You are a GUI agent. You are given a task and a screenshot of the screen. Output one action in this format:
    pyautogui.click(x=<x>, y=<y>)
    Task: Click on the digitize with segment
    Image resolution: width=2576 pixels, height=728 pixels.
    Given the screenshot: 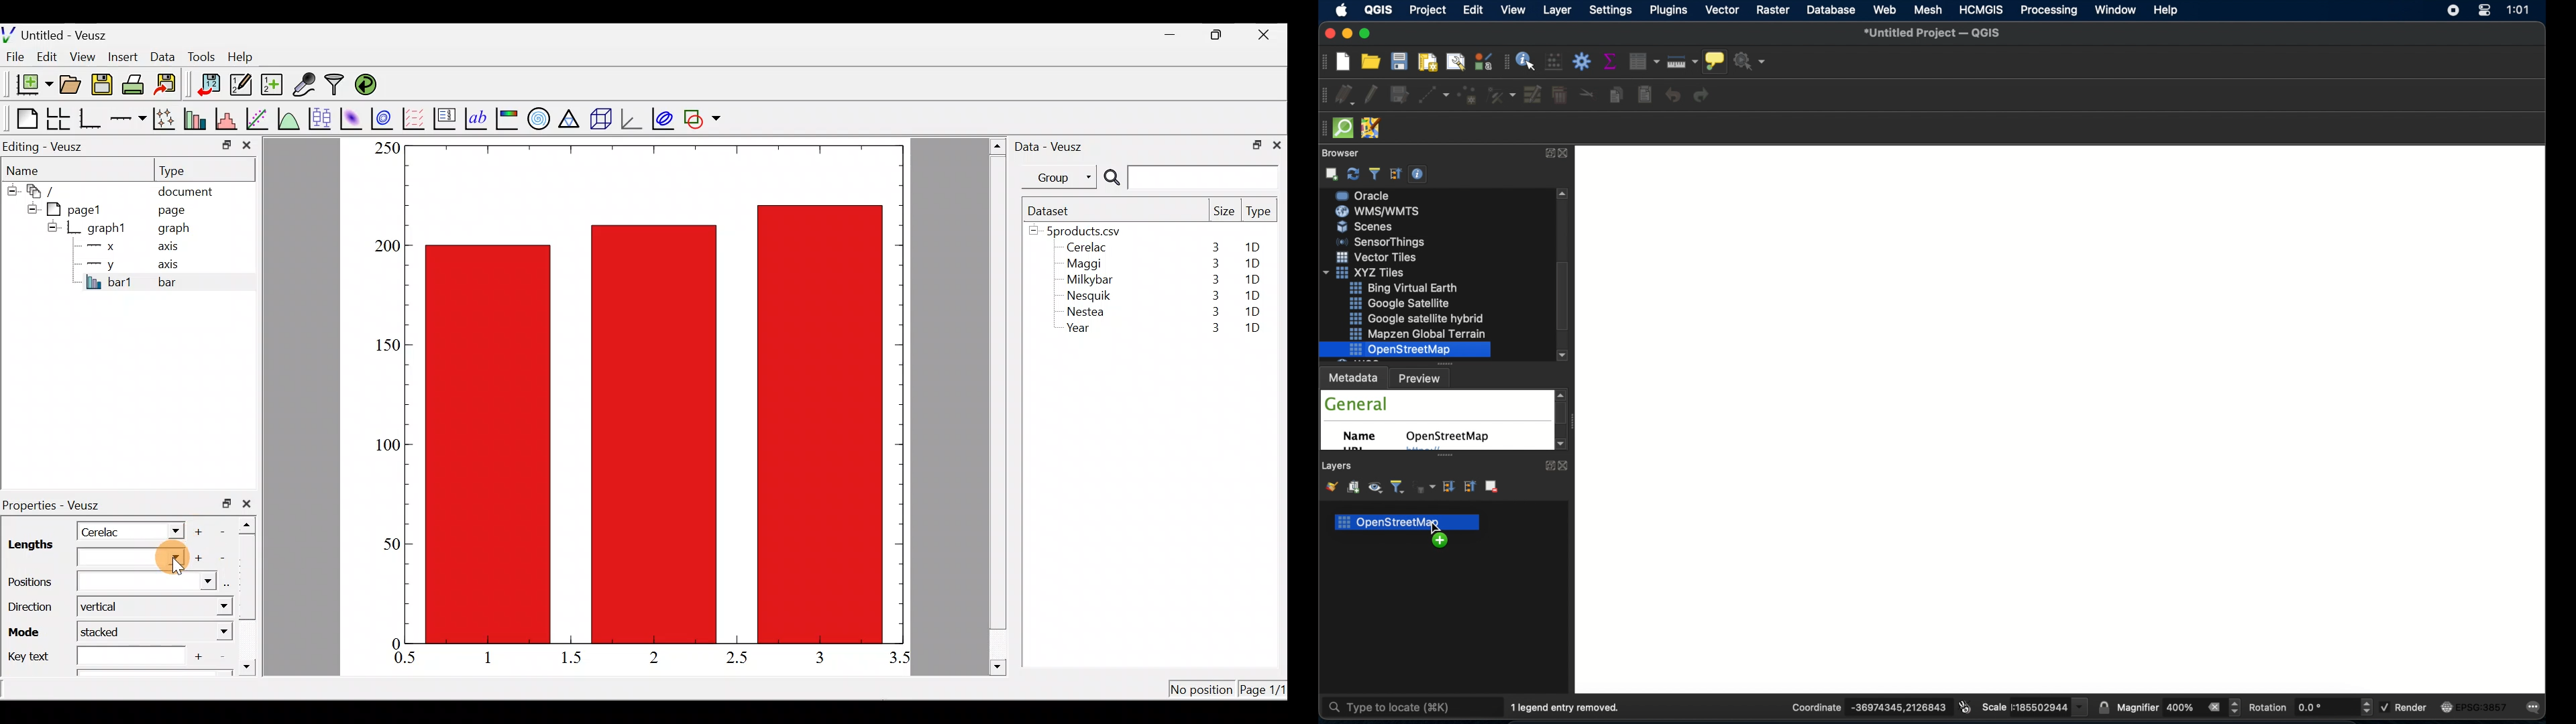 What is the action you would take?
    pyautogui.click(x=1433, y=97)
    